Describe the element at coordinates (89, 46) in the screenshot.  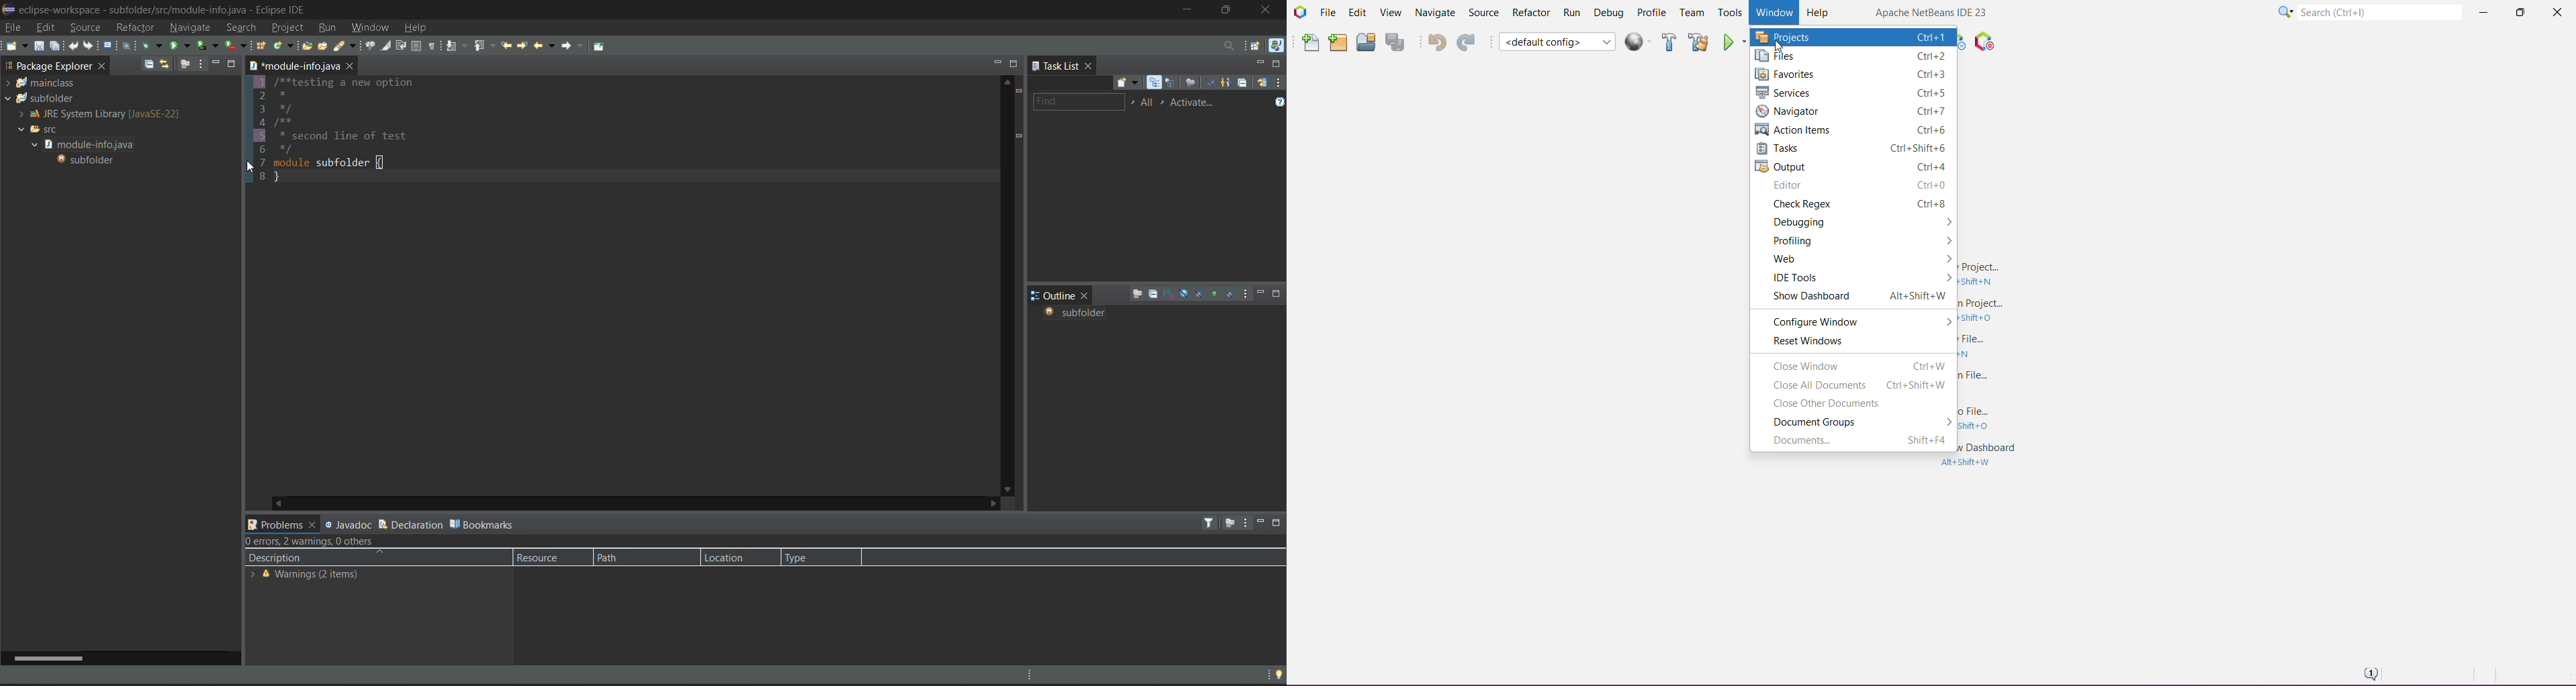
I see `redo` at that location.